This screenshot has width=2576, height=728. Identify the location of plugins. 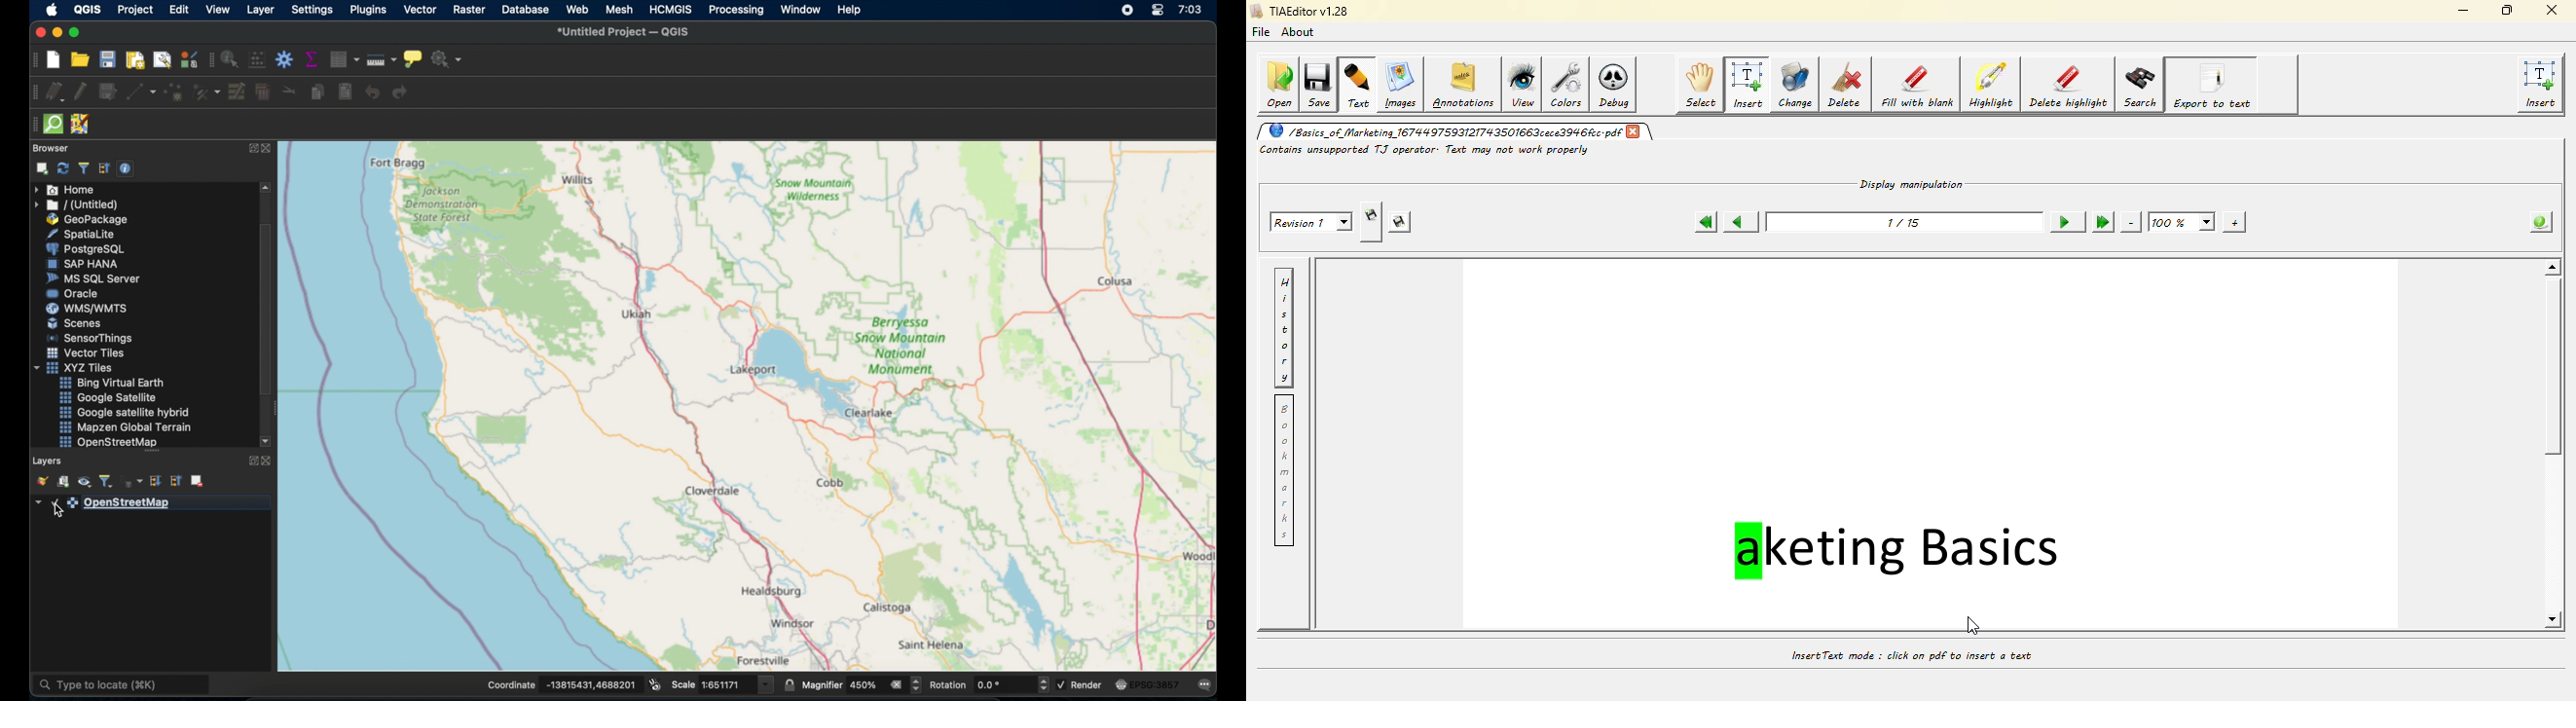
(367, 10).